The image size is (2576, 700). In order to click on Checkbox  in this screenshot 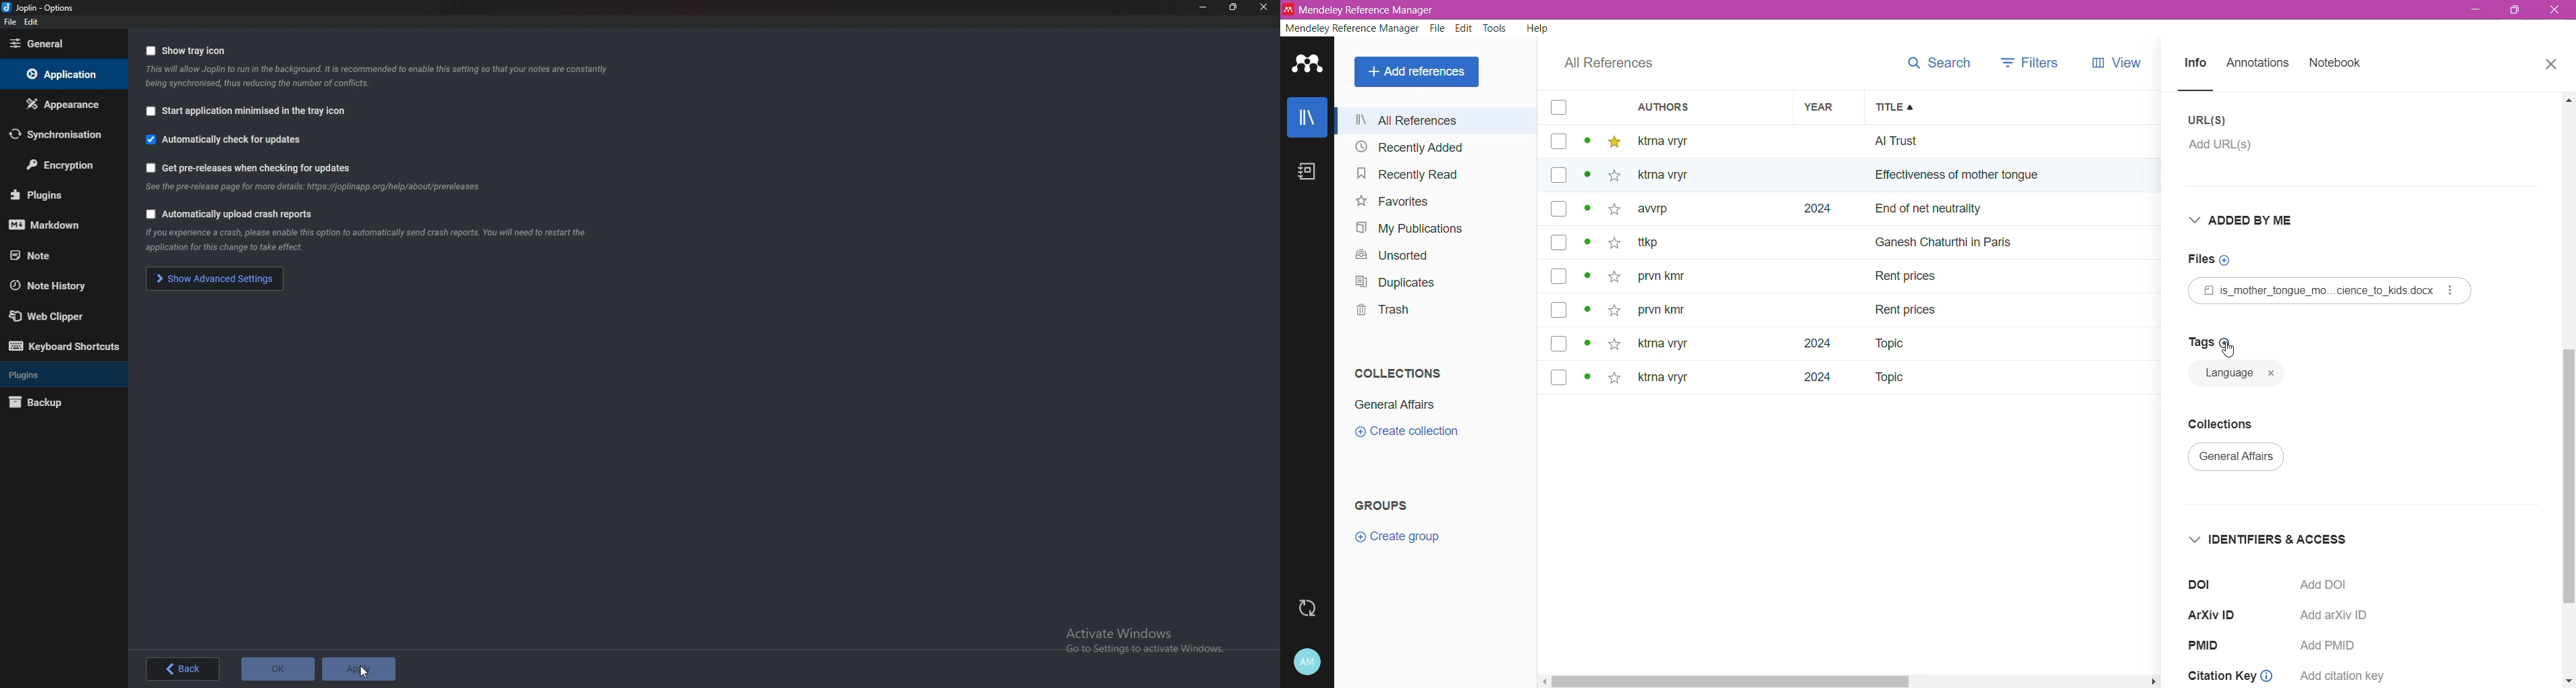, I will do `click(148, 214)`.